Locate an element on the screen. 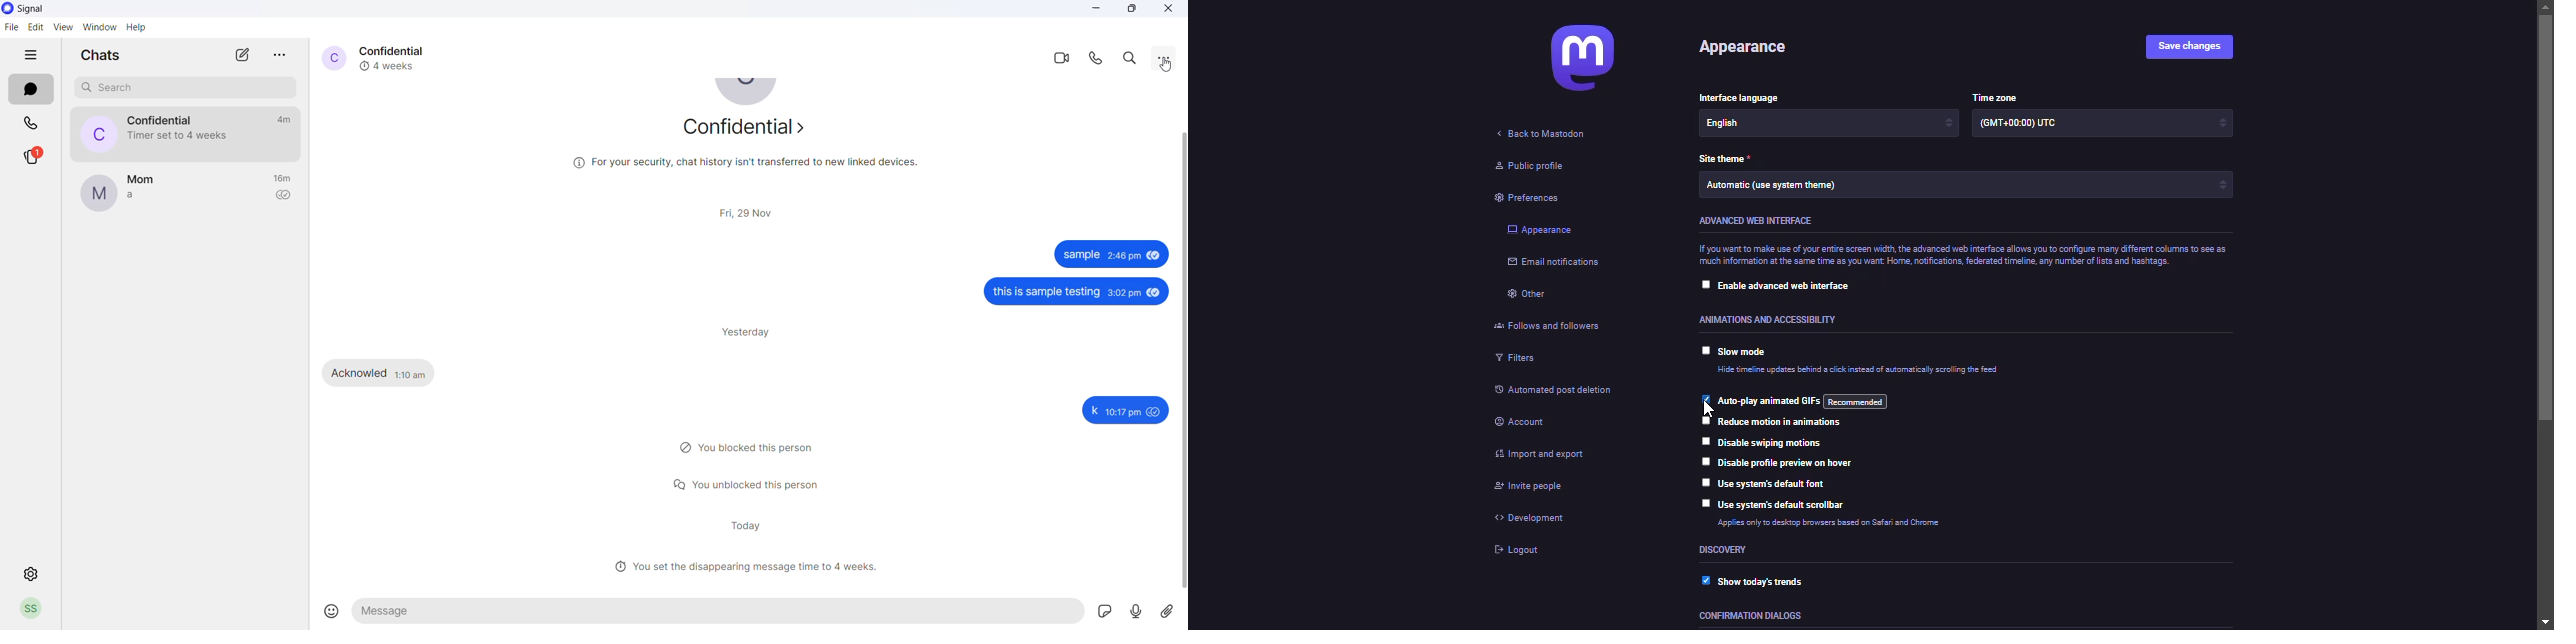 This screenshot has width=2576, height=644. today heading is located at coordinates (746, 525).